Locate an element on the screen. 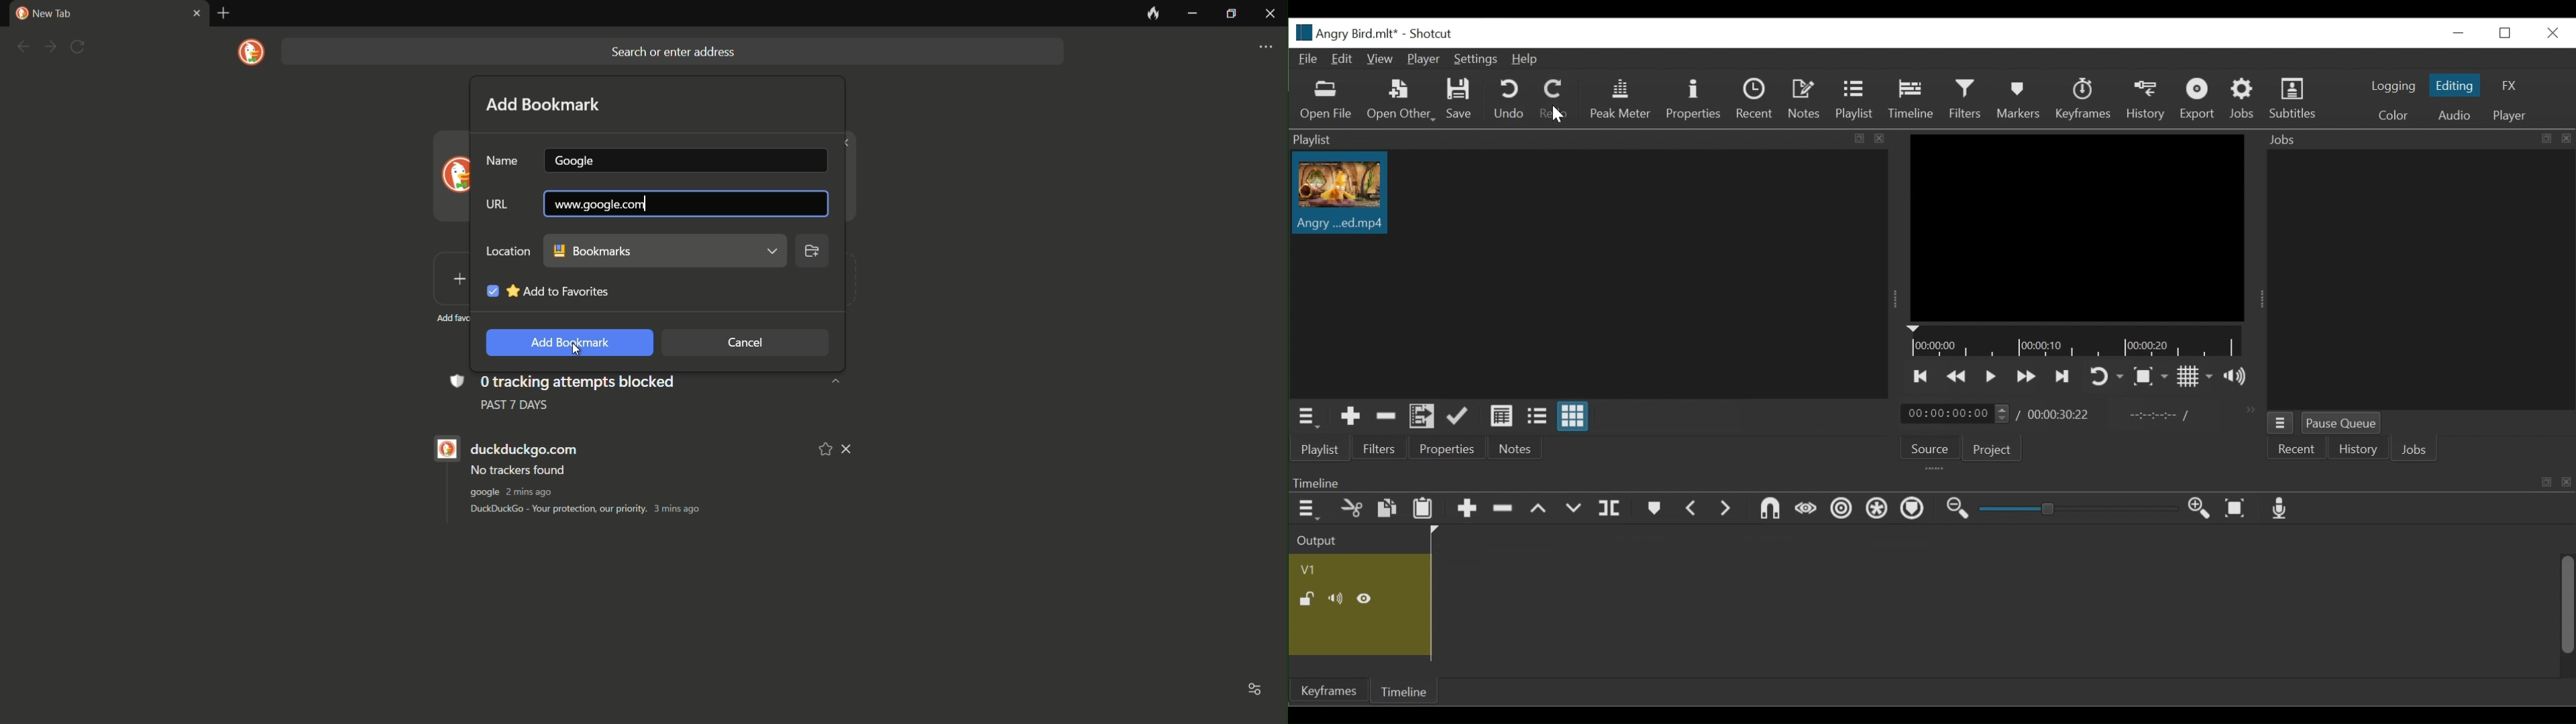  History is located at coordinates (2358, 450).